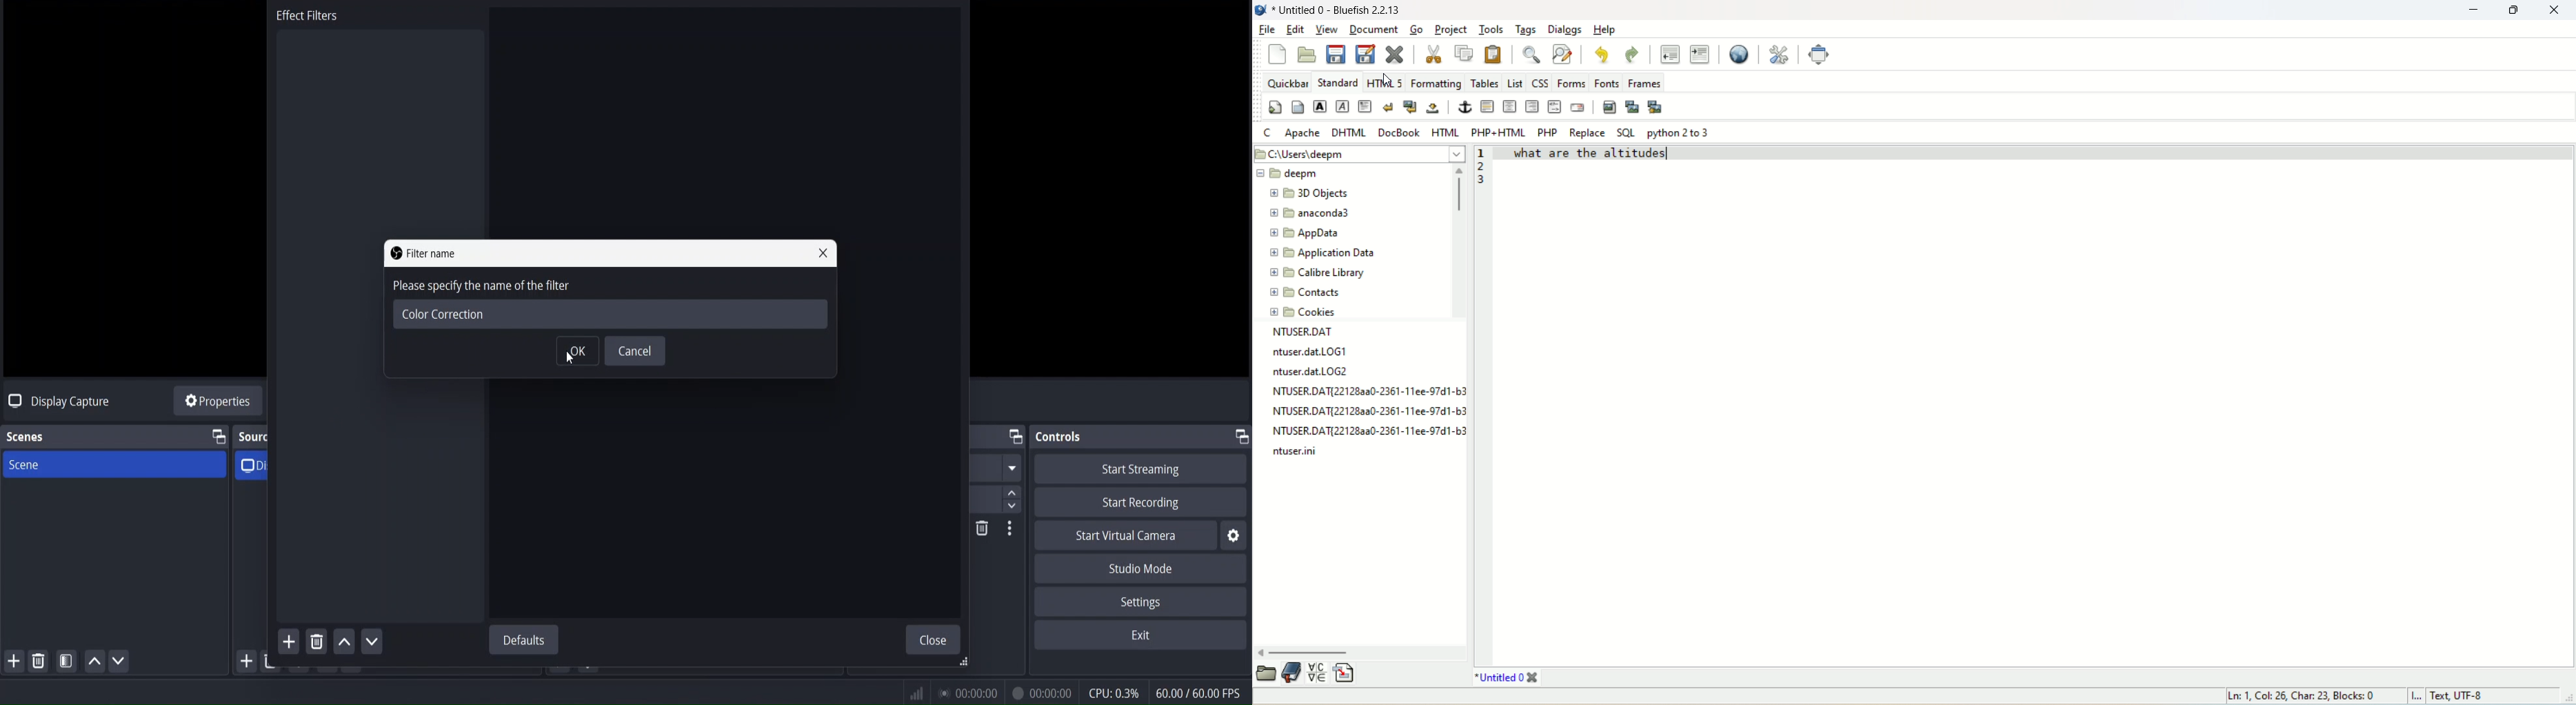 The width and height of the screenshot is (2576, 728). Describe the element at coordinates (1399, 134) in the screenshot. I see `DocBook` at that location.